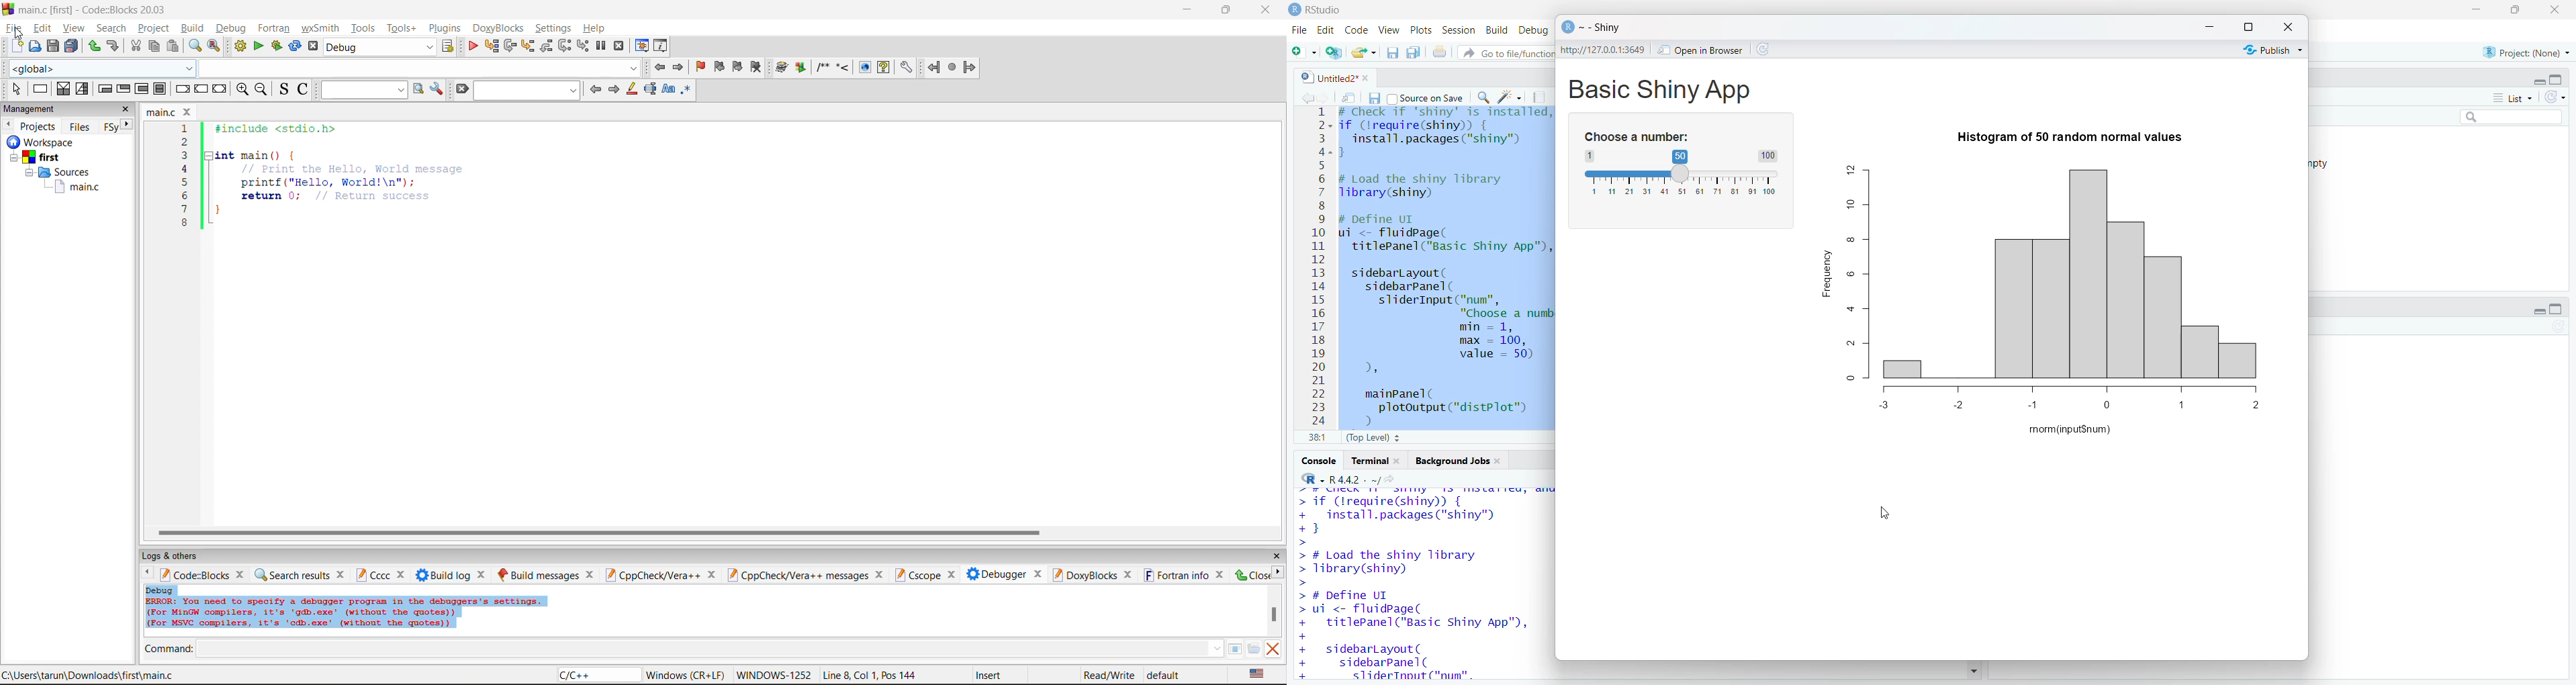  I want to click on value selector, so click(1680, 174).